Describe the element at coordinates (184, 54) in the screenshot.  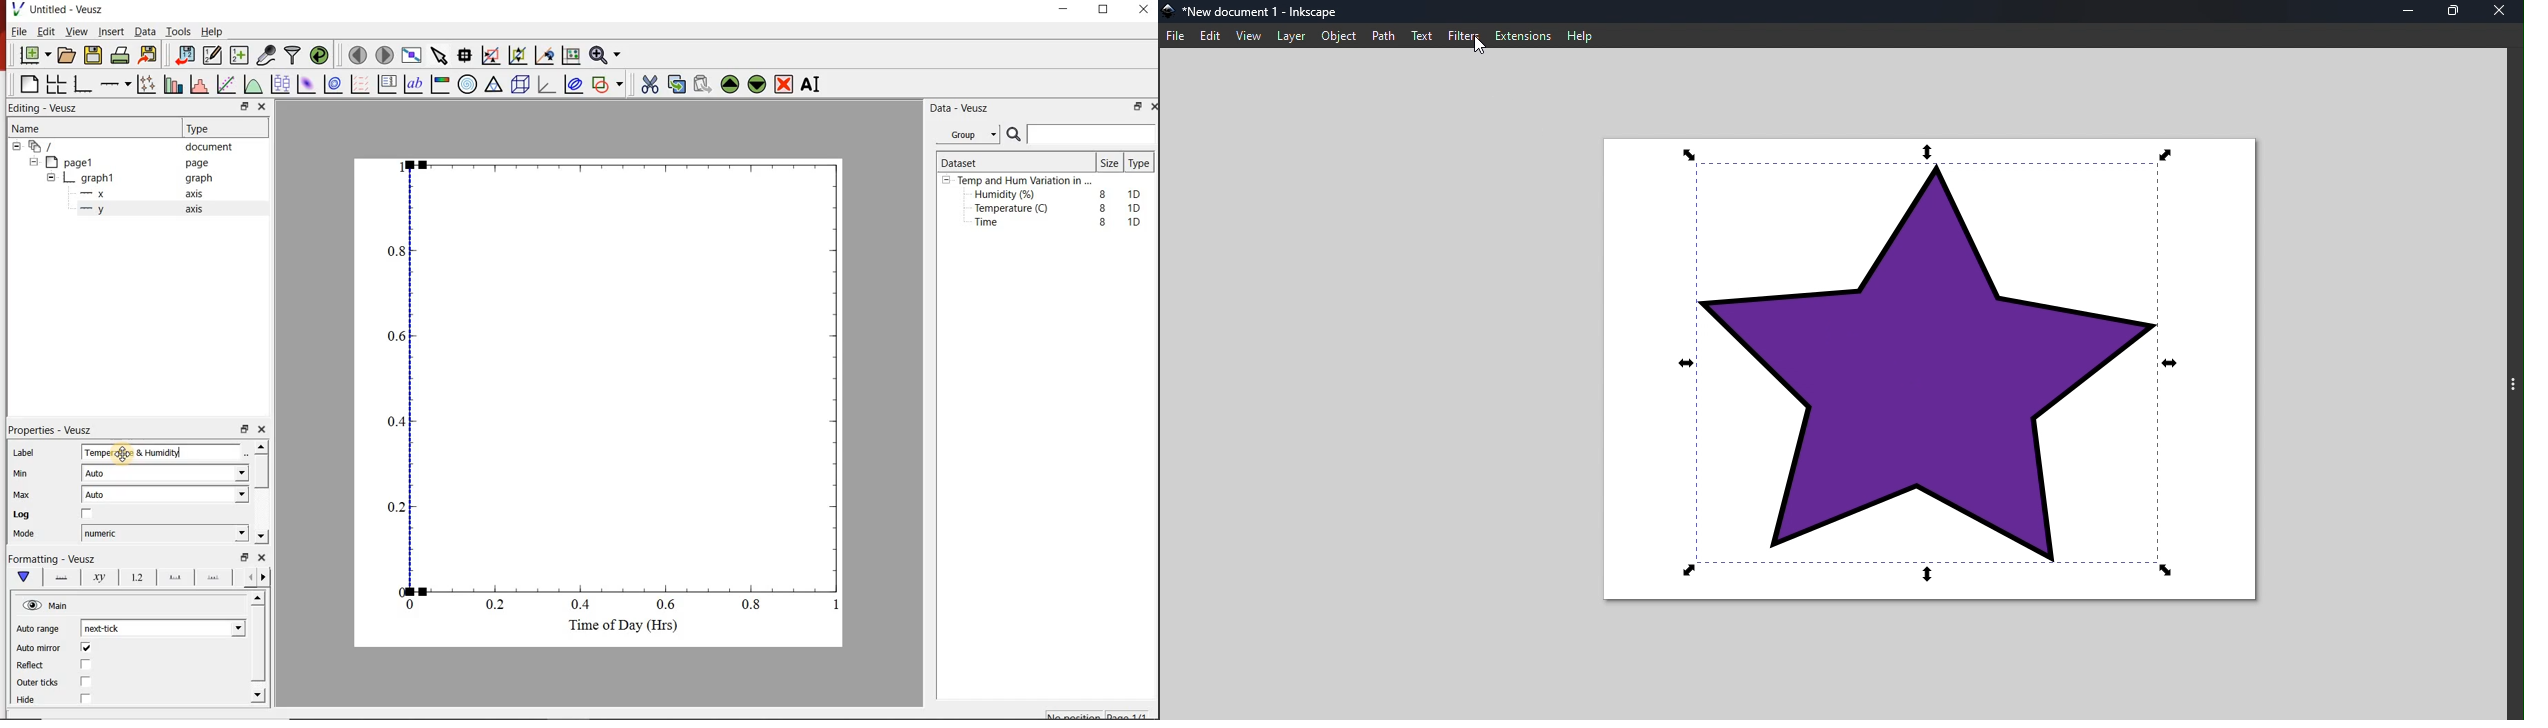
I see `import data into Veusz` at that location.